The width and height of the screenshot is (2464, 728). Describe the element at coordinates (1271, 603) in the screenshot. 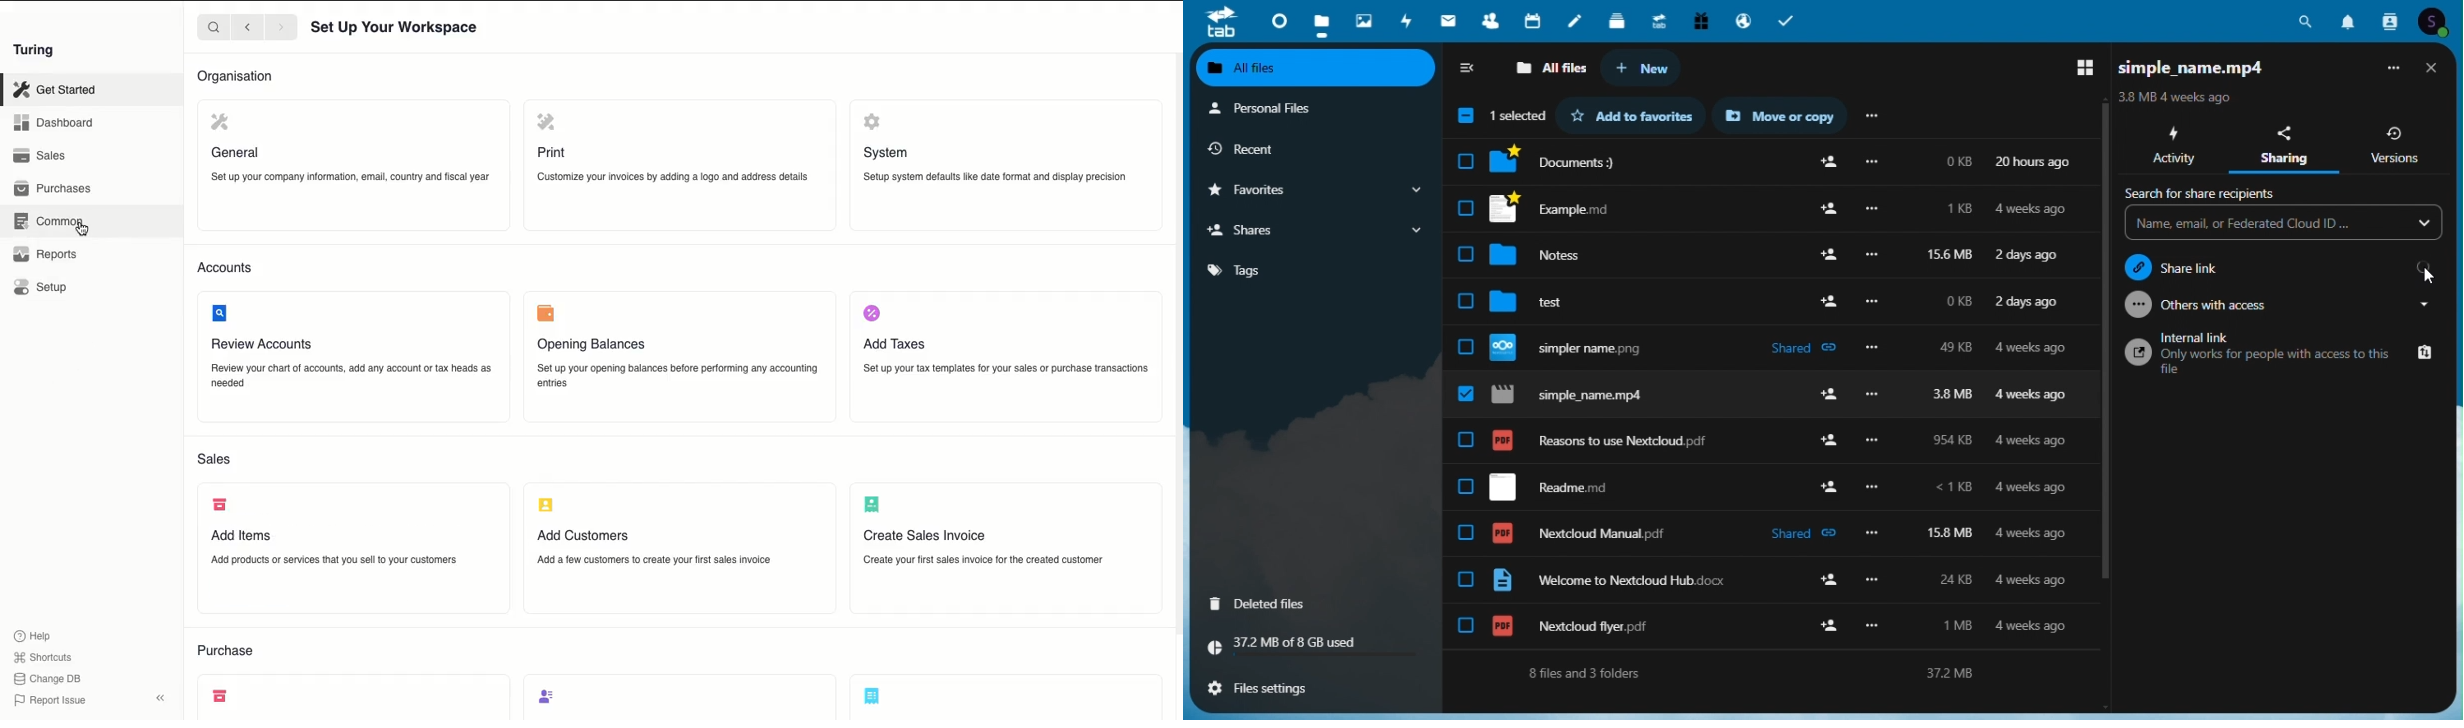

I see `Deleted files` at that location.